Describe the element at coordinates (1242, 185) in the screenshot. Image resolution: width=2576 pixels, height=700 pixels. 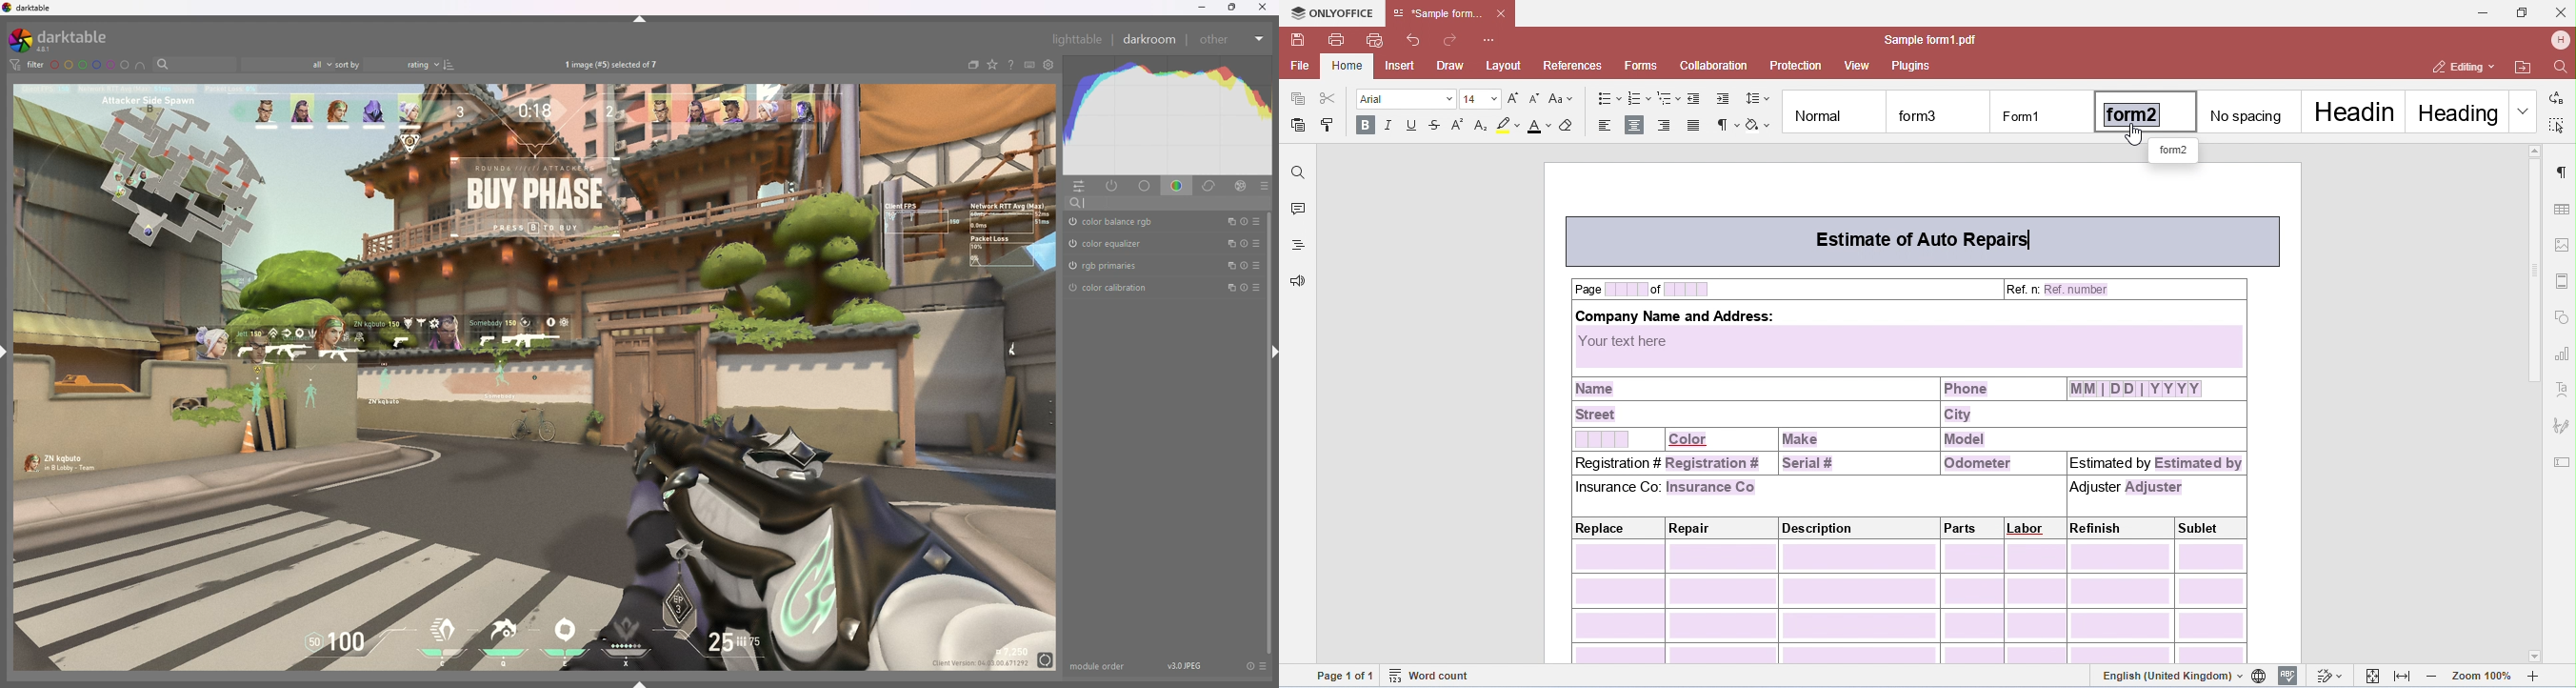
I see `effect` at that location.